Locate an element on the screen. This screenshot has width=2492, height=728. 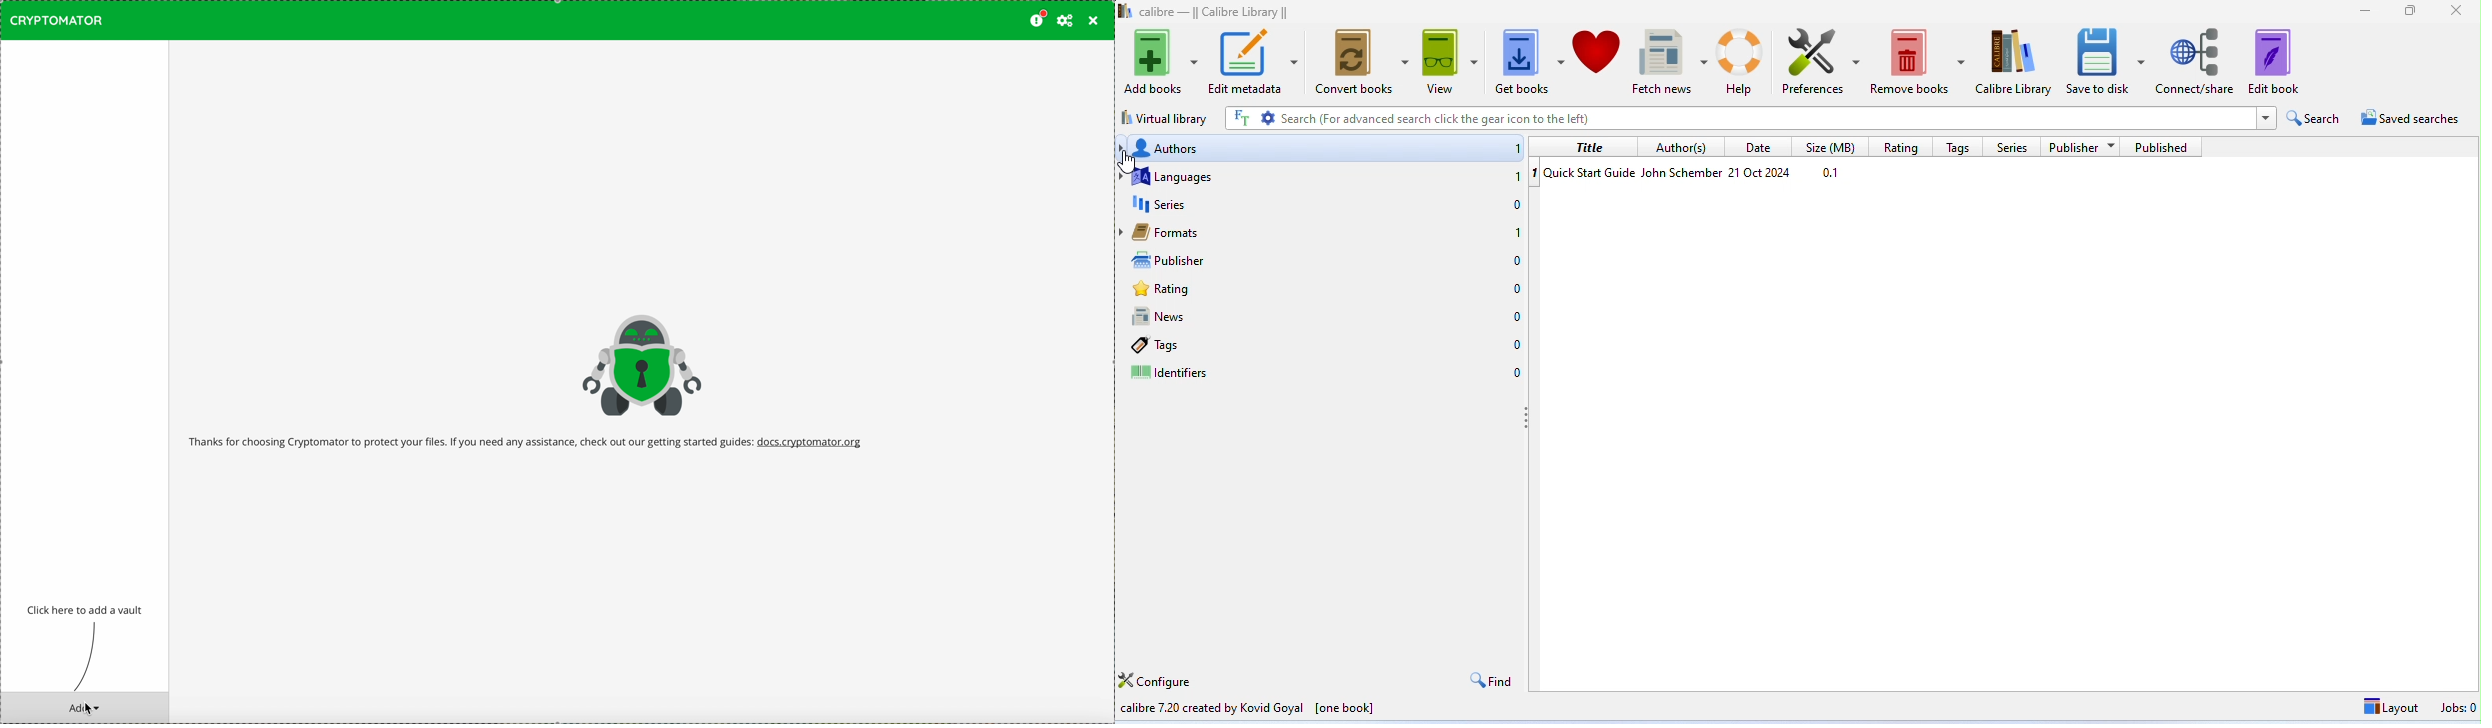
size is located at coordinates (1836, 174).